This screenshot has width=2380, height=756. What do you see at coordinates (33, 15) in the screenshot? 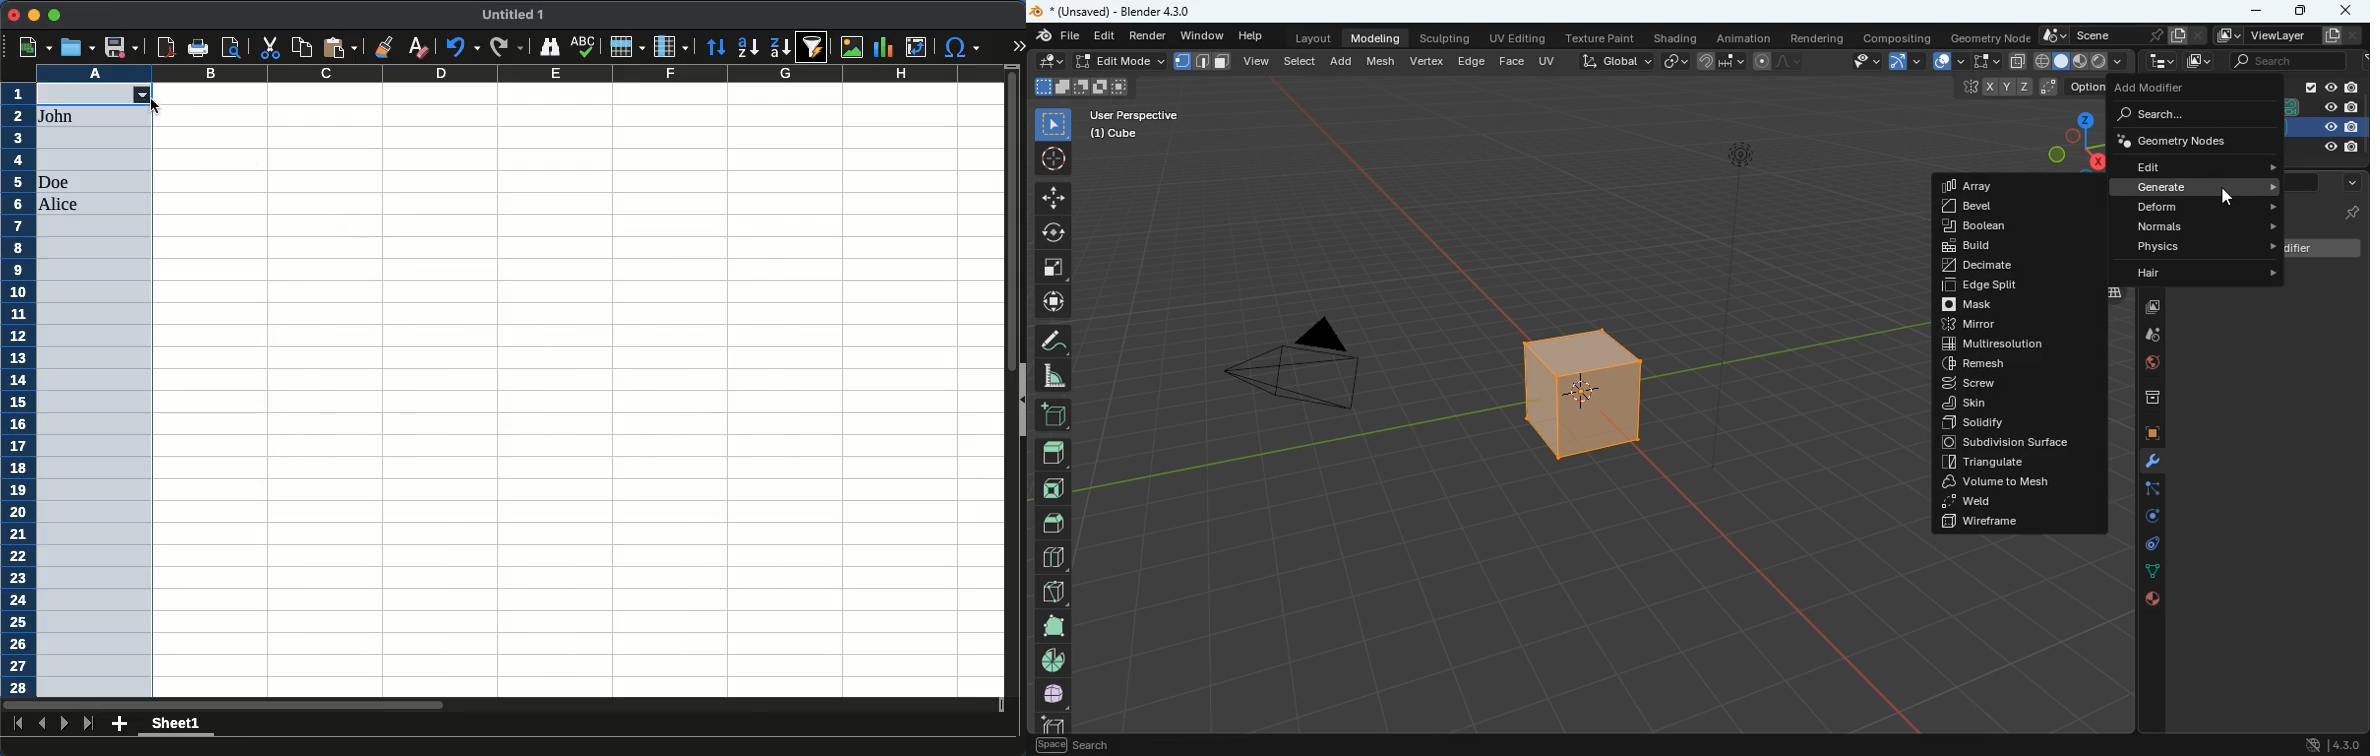
I see `minimize` at bounding box center [33, 15].